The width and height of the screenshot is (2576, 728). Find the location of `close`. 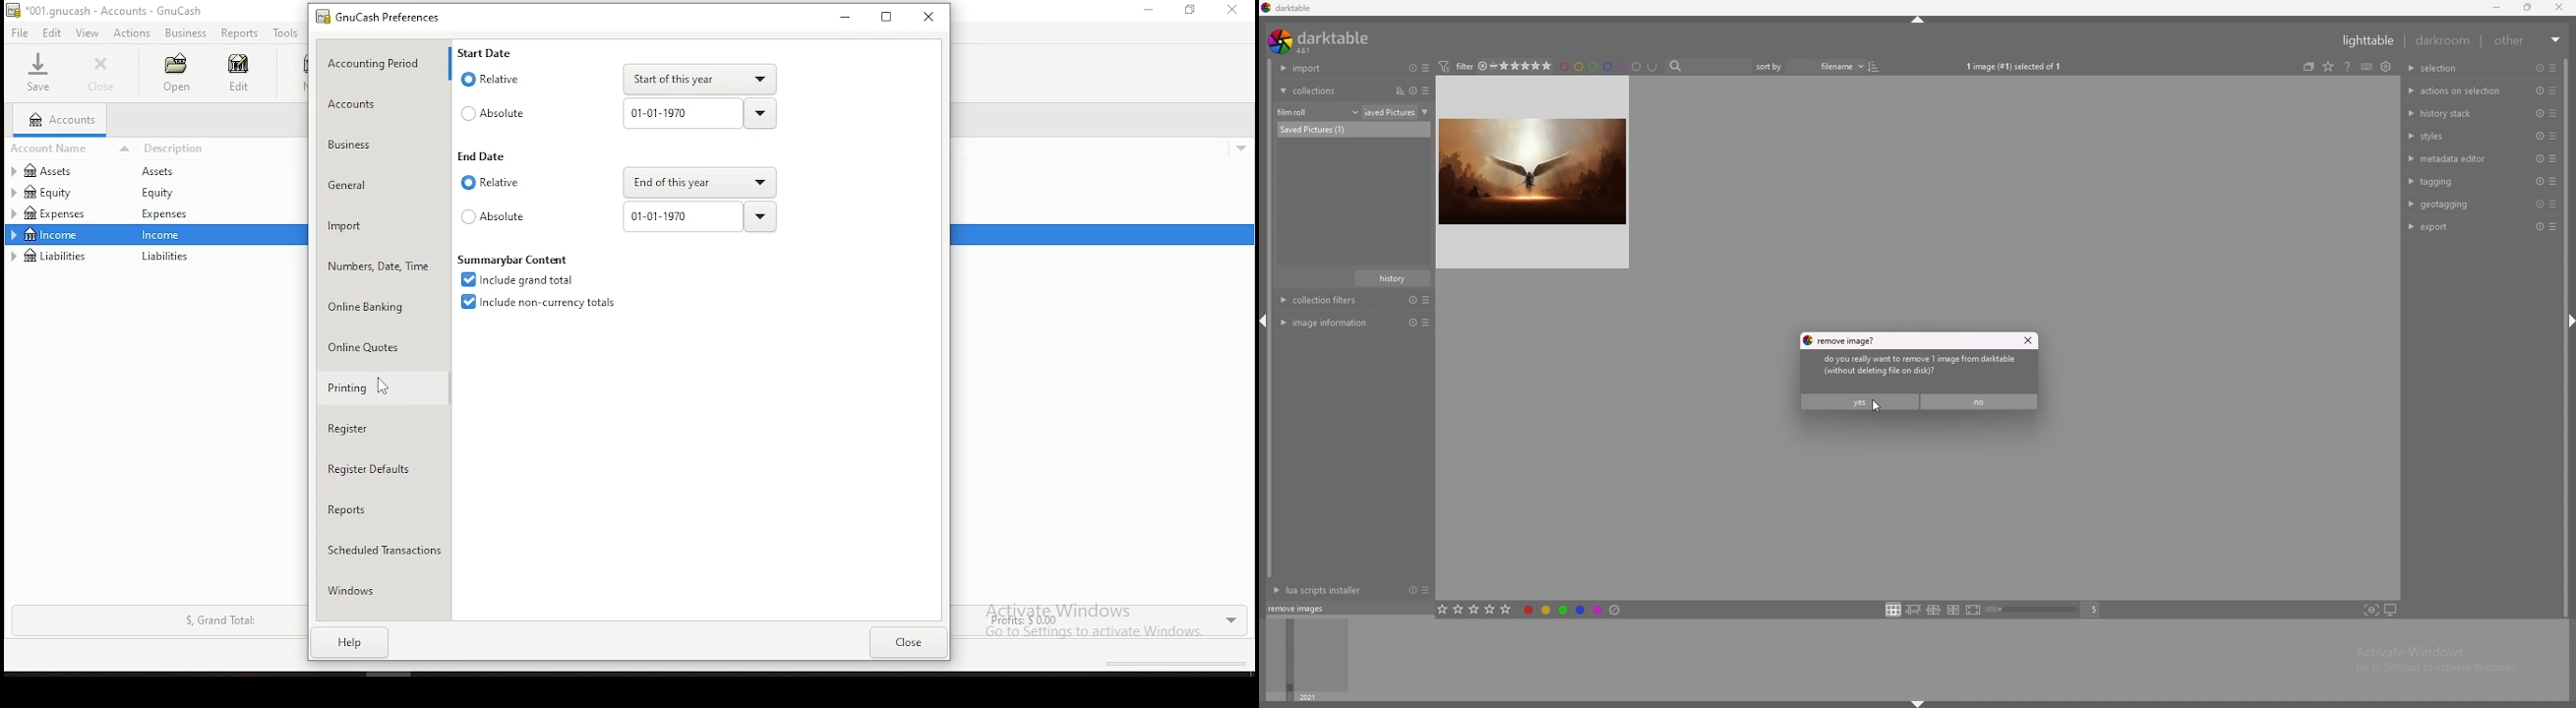

close is located at coordinates (2027, 341).